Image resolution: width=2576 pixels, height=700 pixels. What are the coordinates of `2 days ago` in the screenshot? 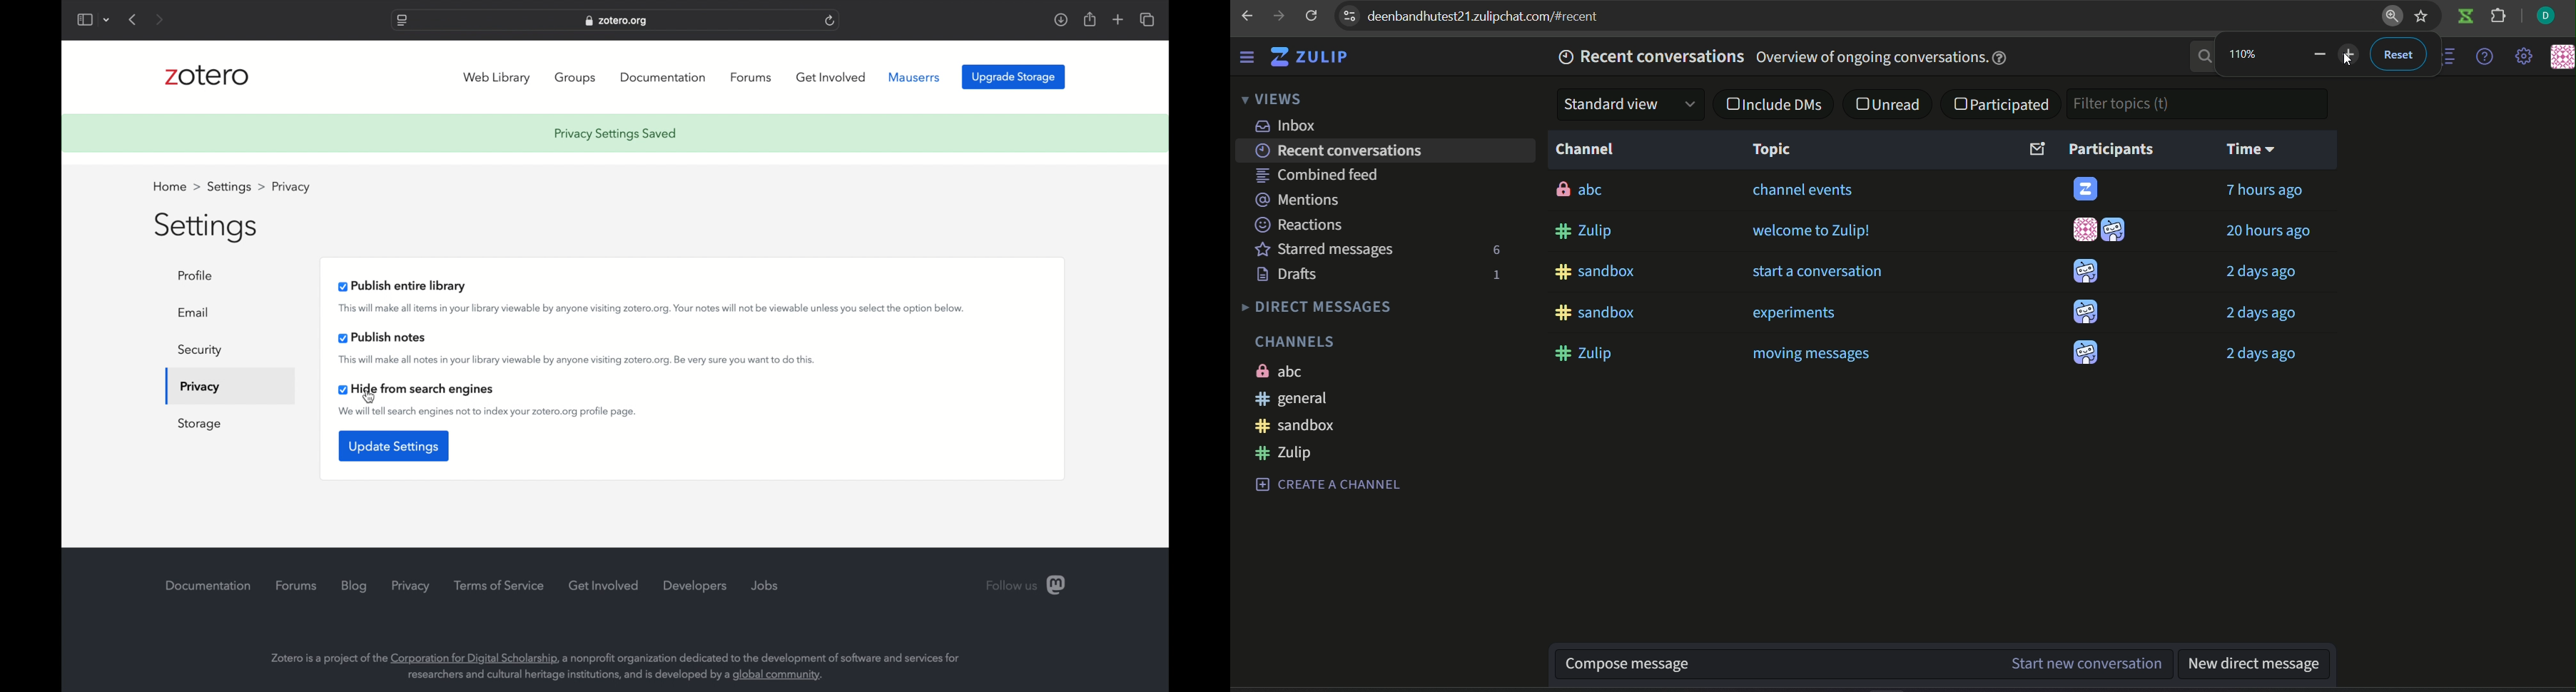 It's located at (2261, 355).